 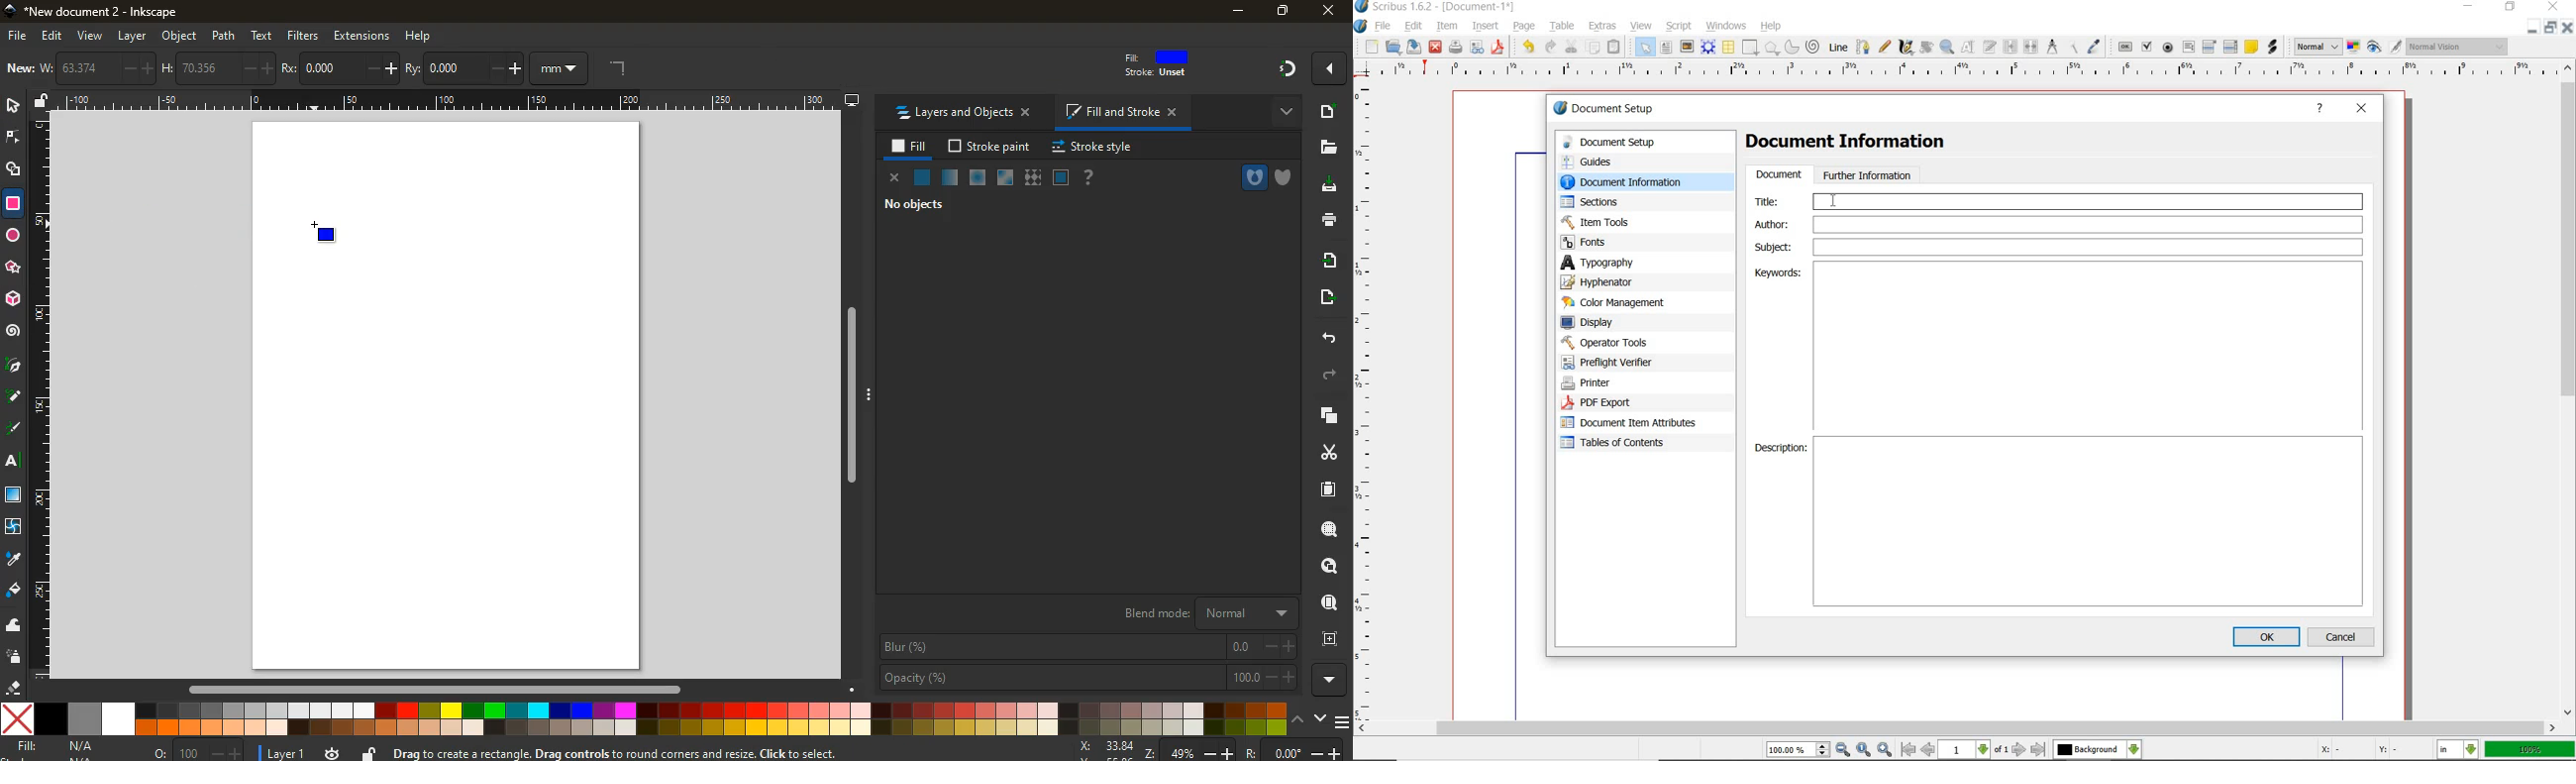 I want to click on time, so click(x=334, y=753).